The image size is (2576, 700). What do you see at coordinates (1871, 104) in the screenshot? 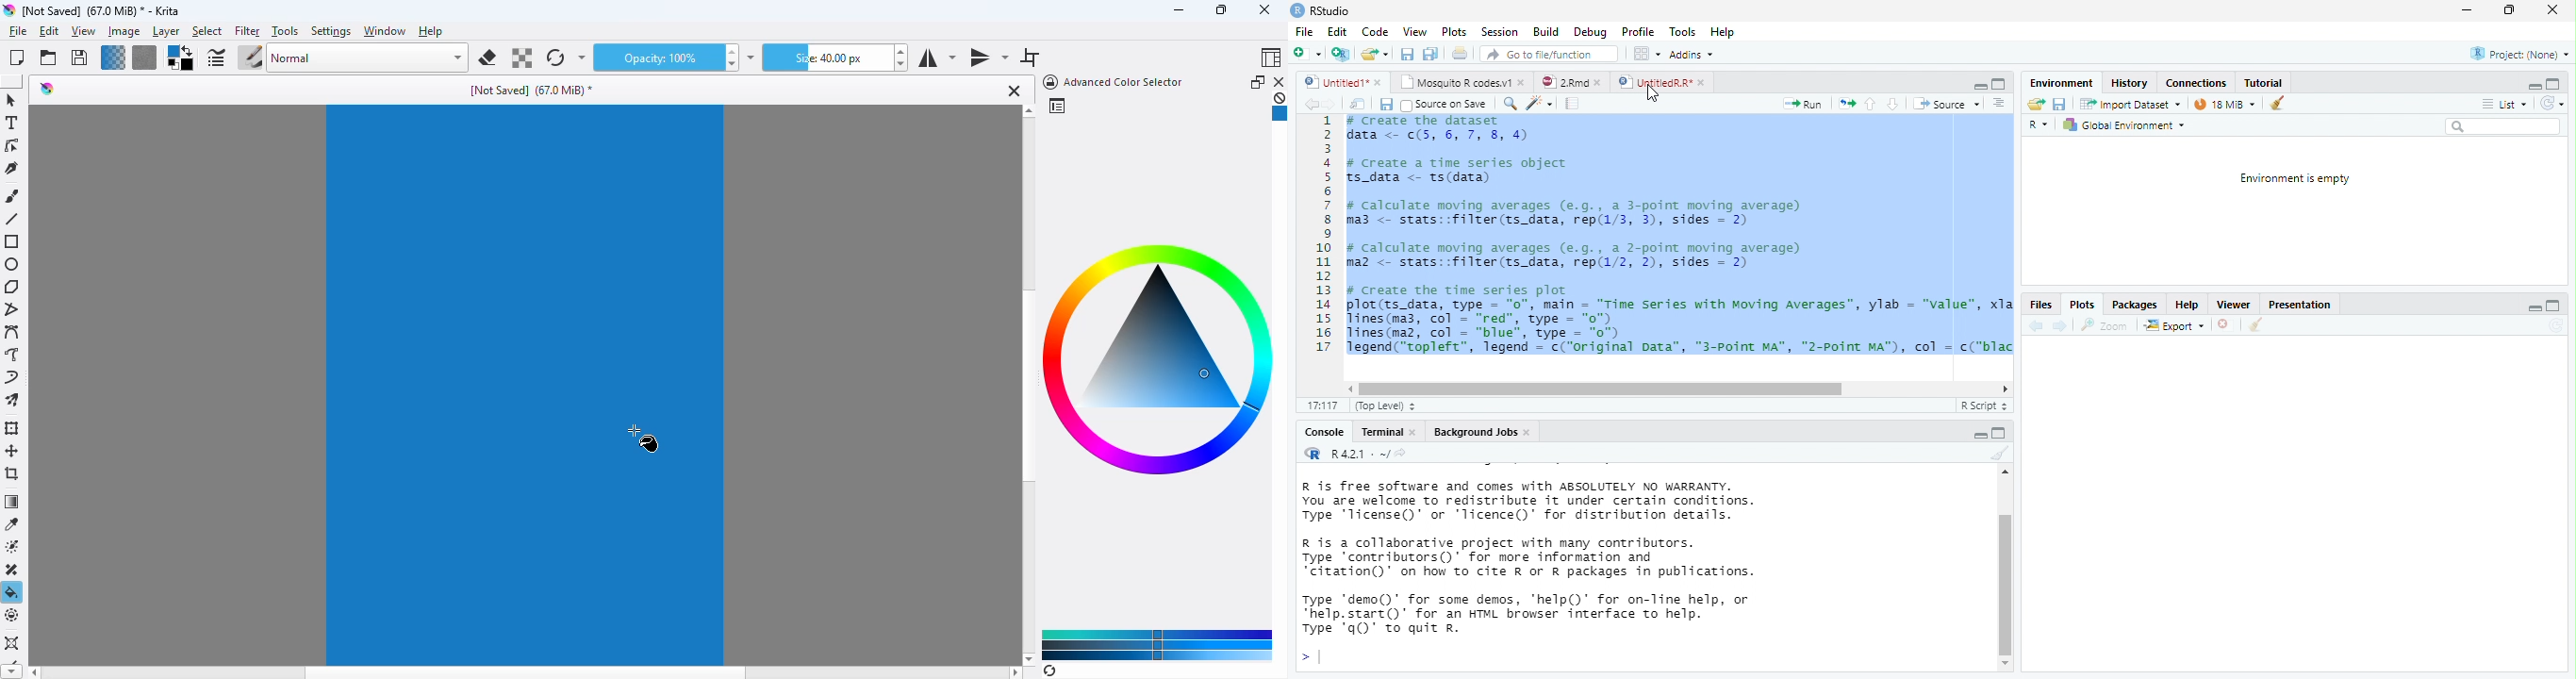
I see `up` at bounding box center [1871, 104].